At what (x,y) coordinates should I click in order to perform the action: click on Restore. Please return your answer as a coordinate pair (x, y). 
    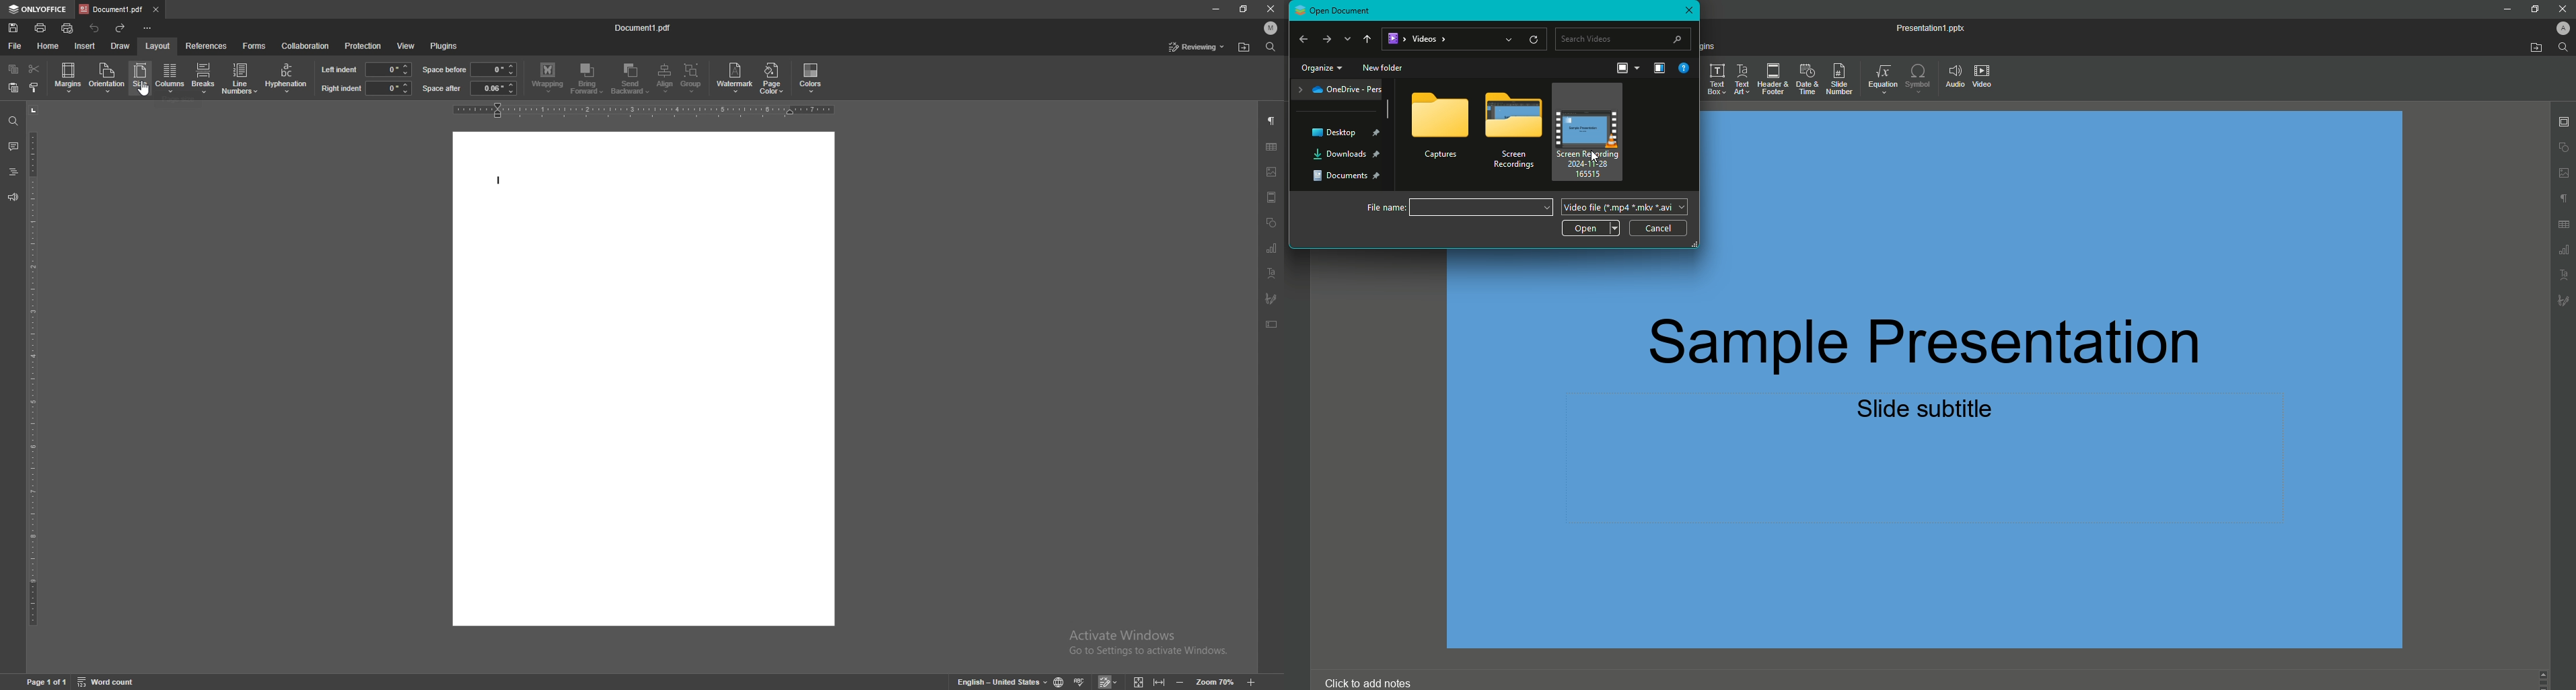
    Looking at the image, I should click on (2533, 8).